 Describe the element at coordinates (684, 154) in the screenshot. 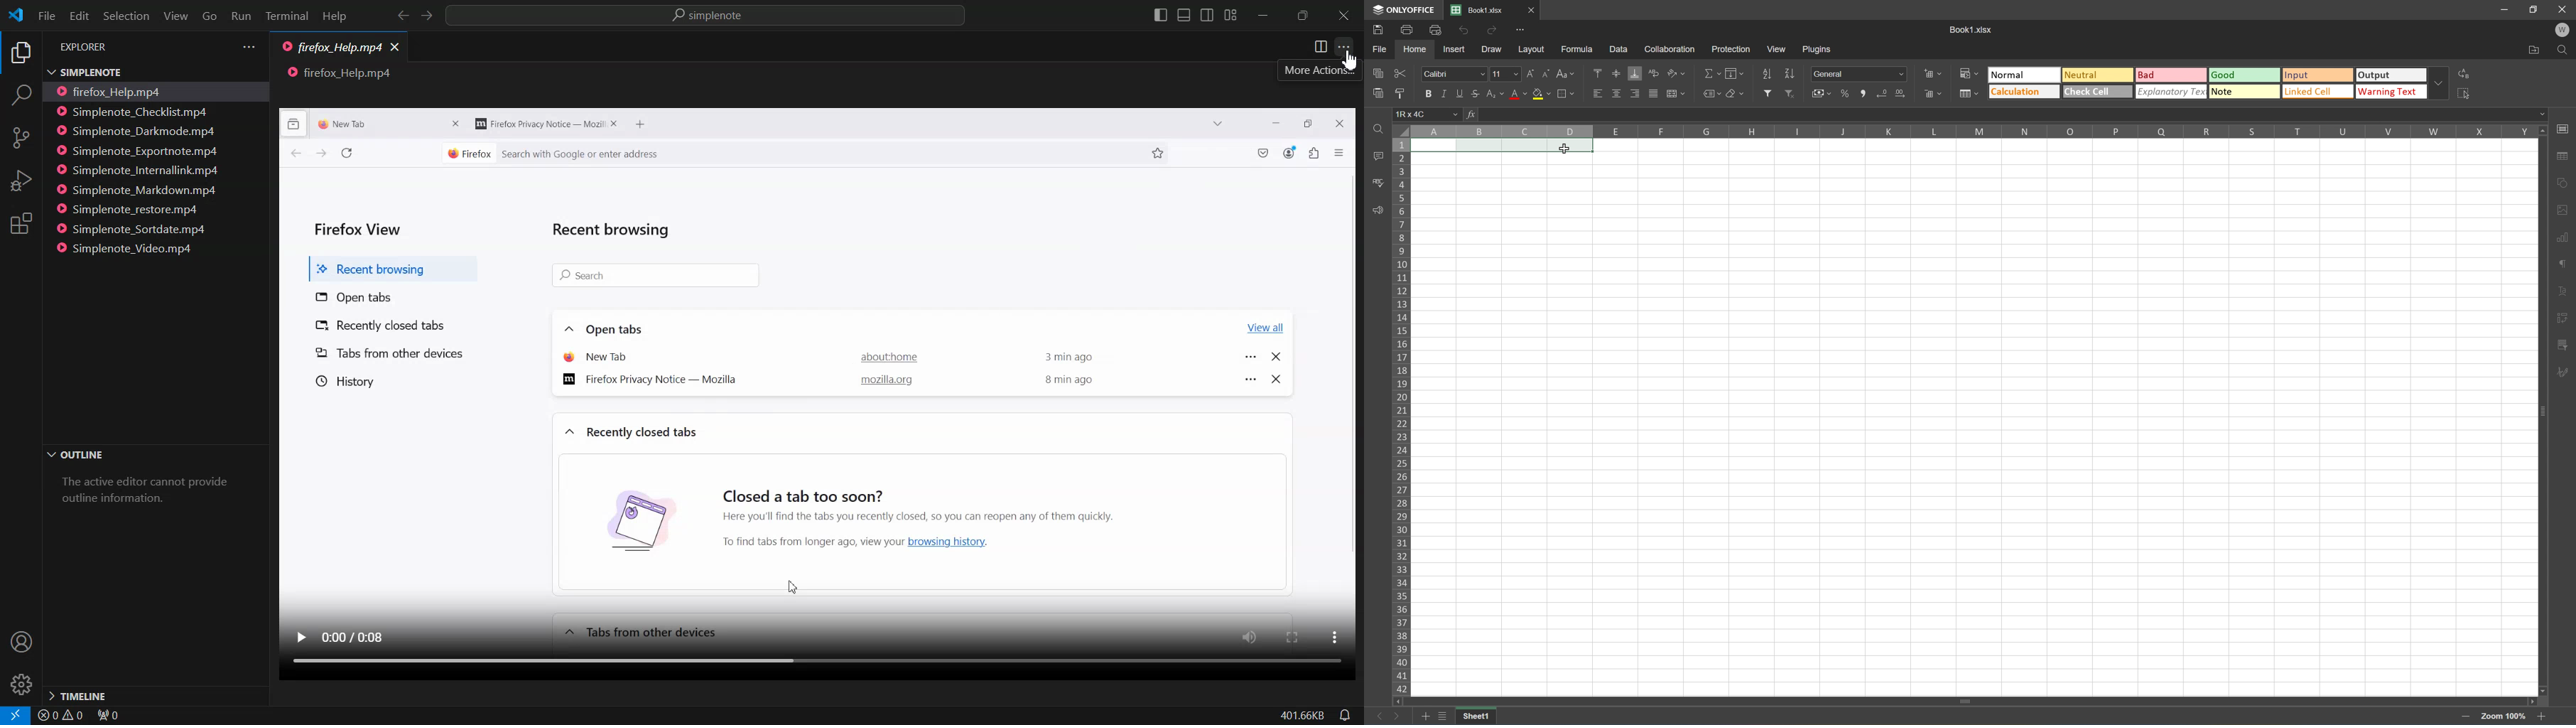

I see `Search with Google or enter address.` at that location.